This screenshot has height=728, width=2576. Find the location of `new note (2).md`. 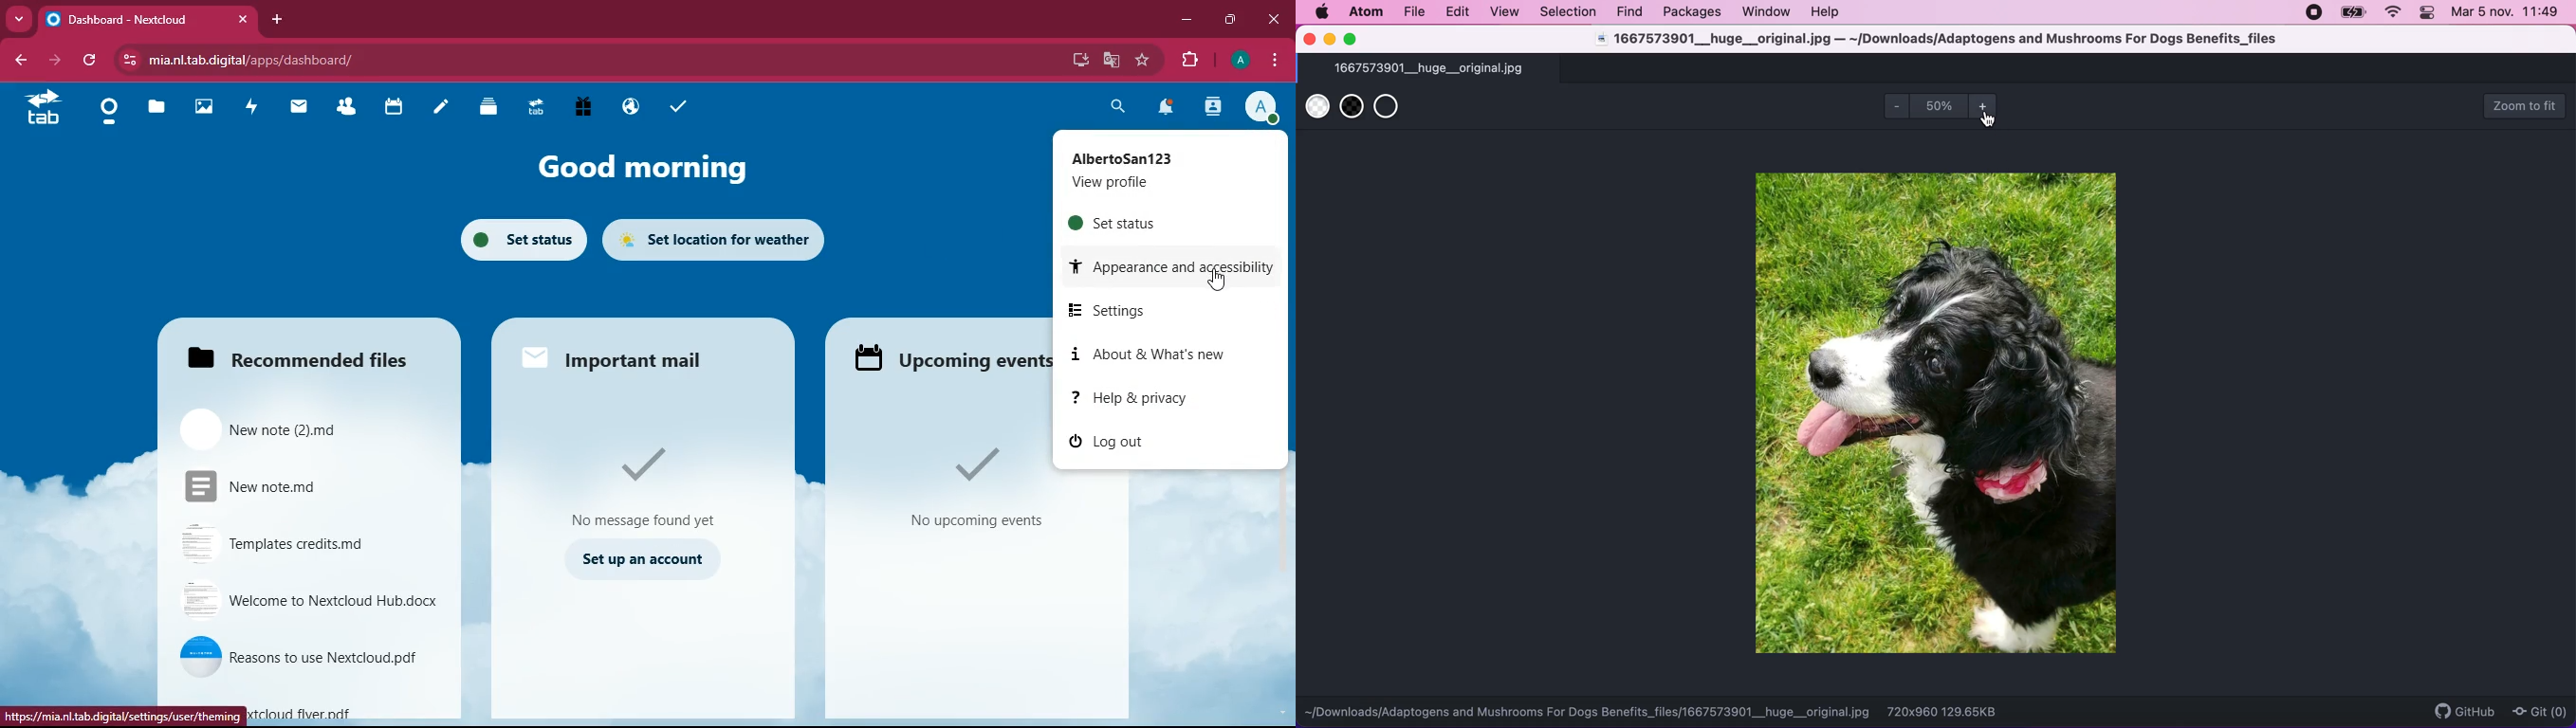

new note (2).md is located at coordinates (296, 430).